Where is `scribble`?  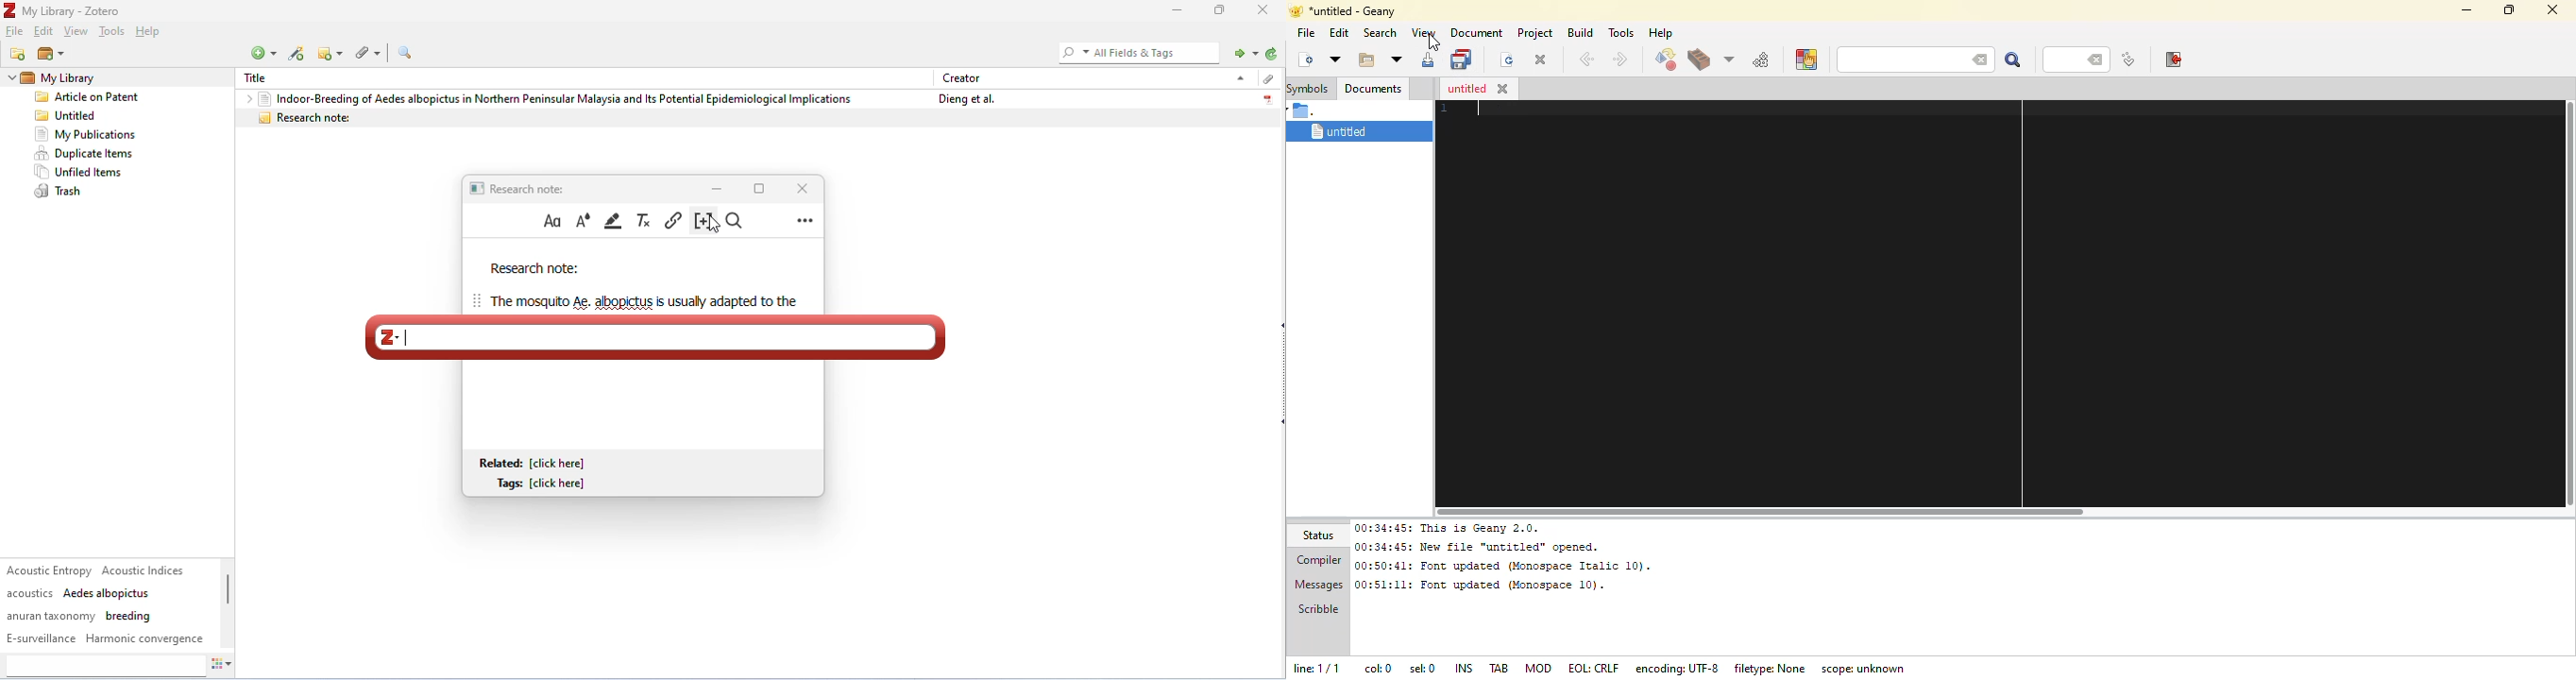
scribble is located at coordinates (1315, 611).